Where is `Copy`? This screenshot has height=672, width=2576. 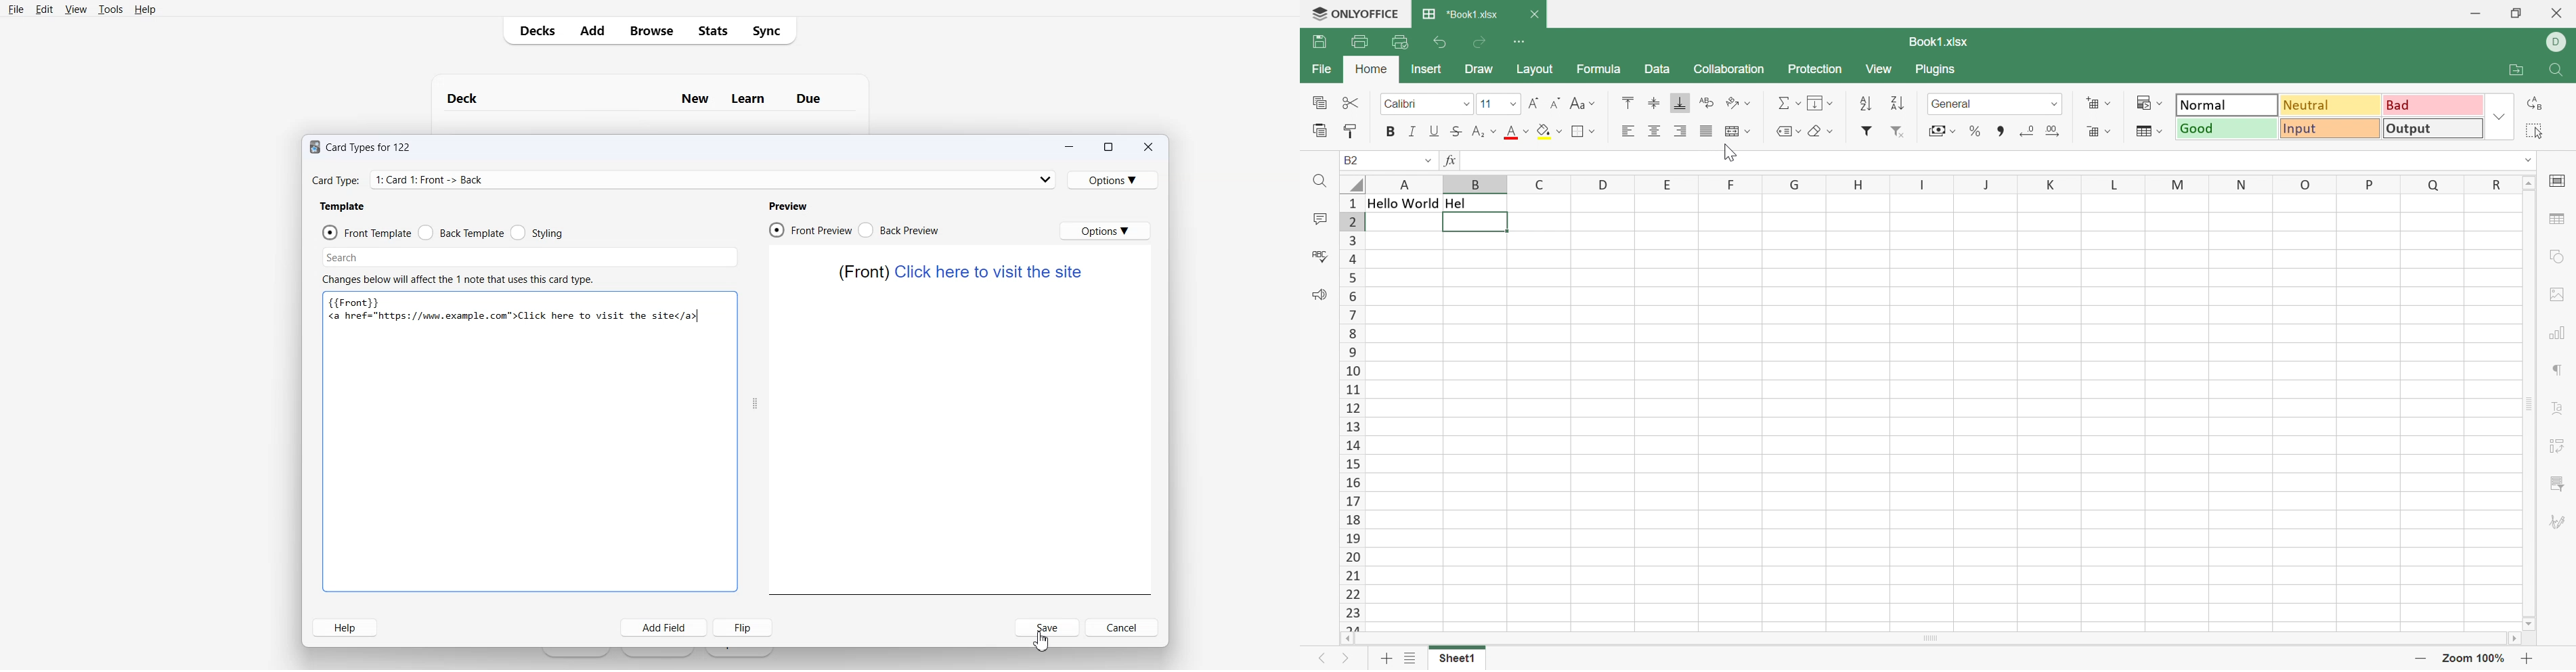
Copy is located at coordinates (1320, 104).